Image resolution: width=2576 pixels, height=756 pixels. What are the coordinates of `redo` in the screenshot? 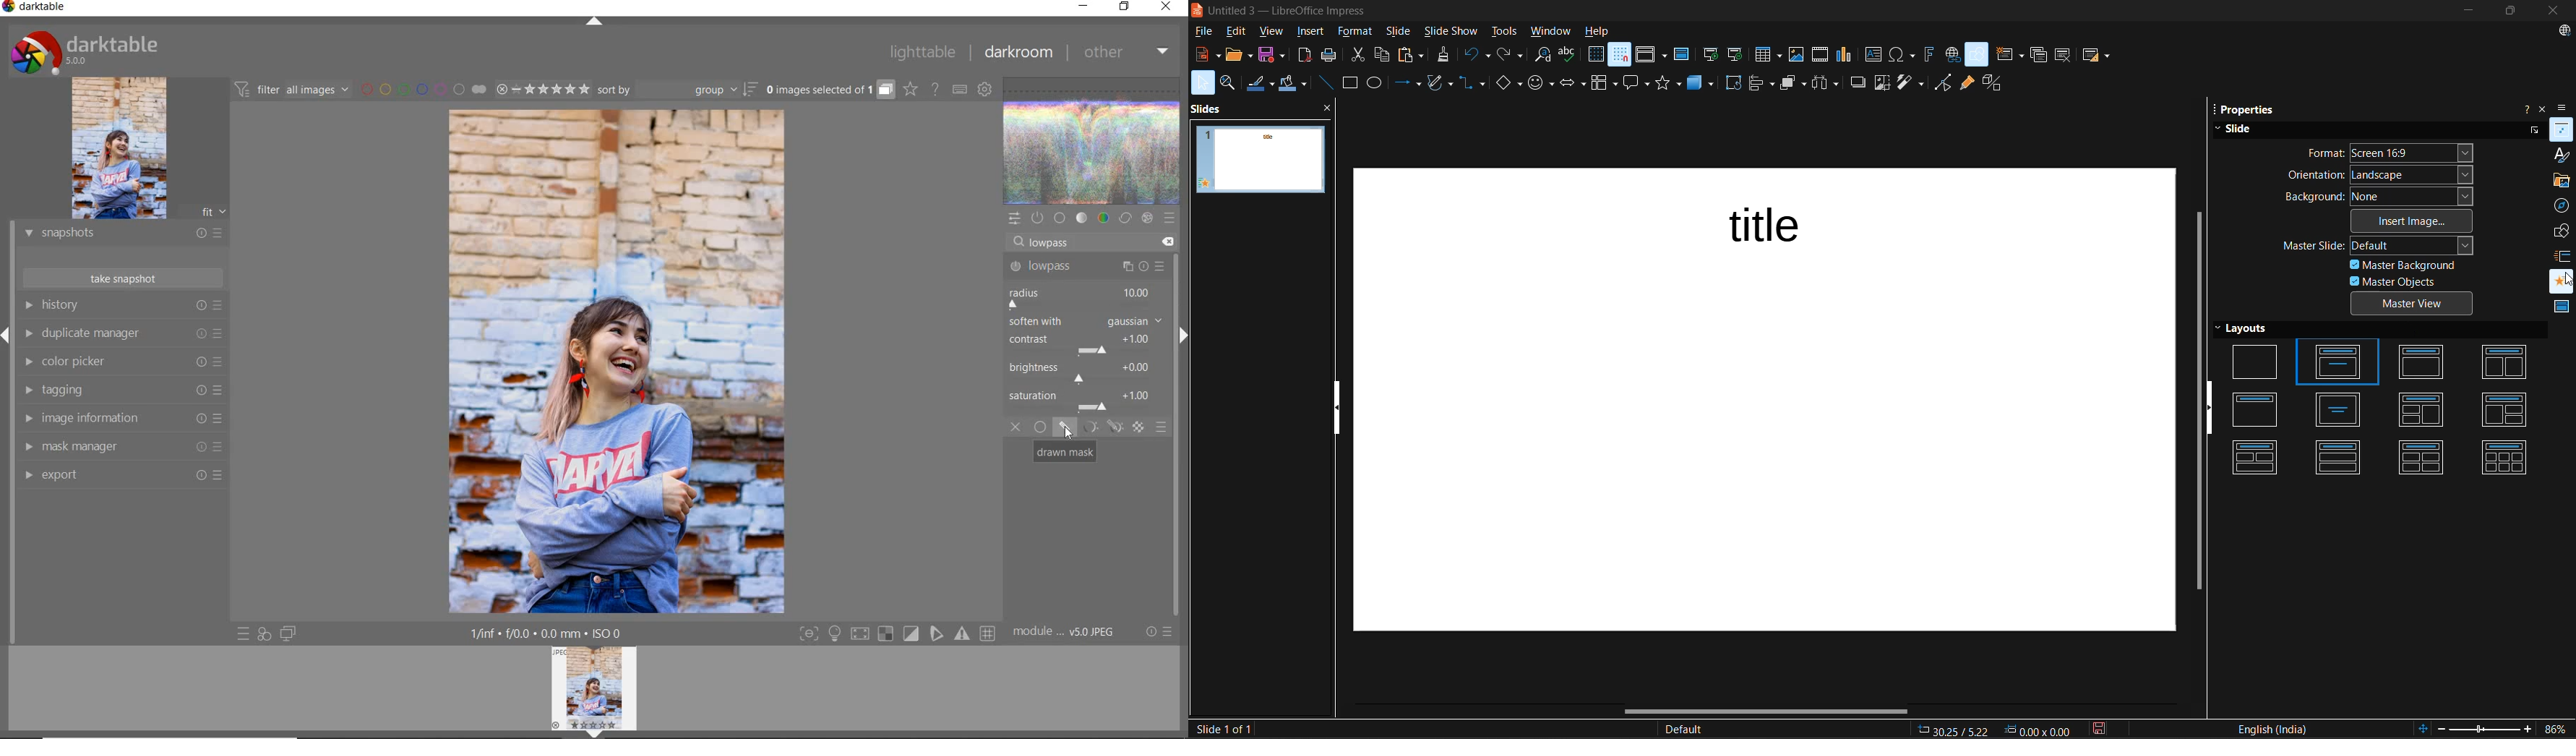 It's located at (1508, 54).